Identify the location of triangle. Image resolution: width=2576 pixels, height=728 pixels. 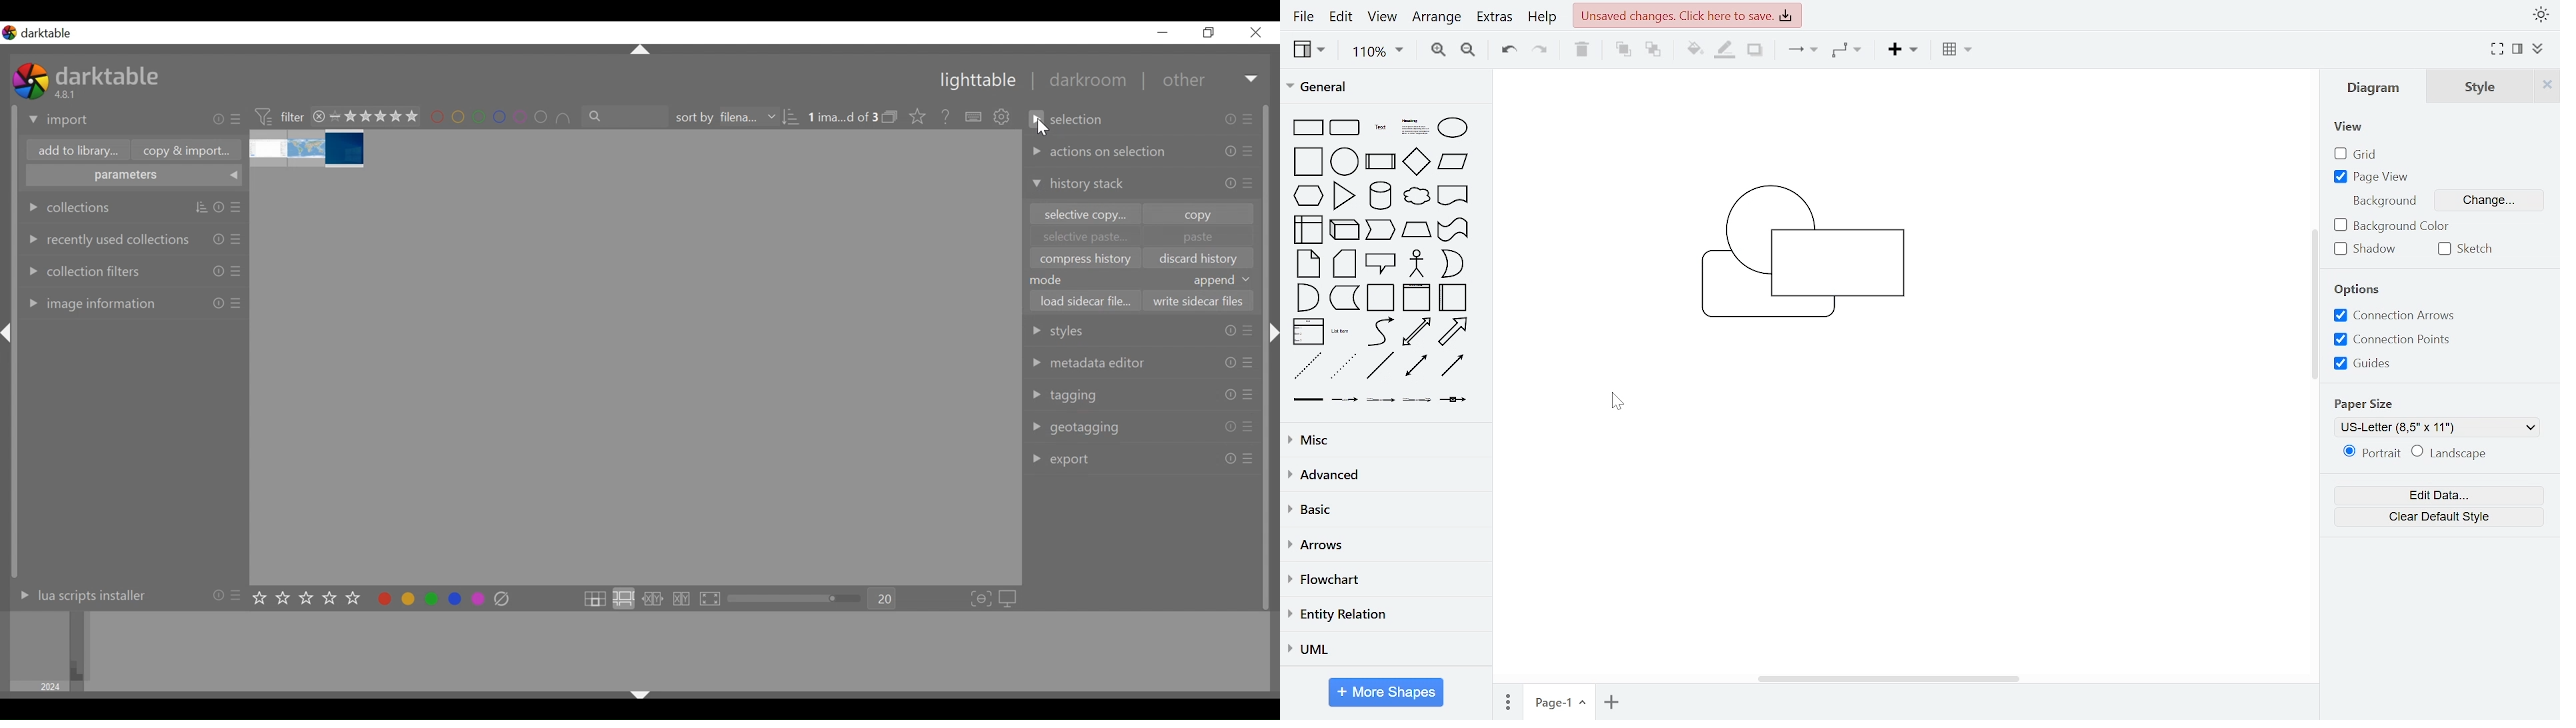
(1342, 196).